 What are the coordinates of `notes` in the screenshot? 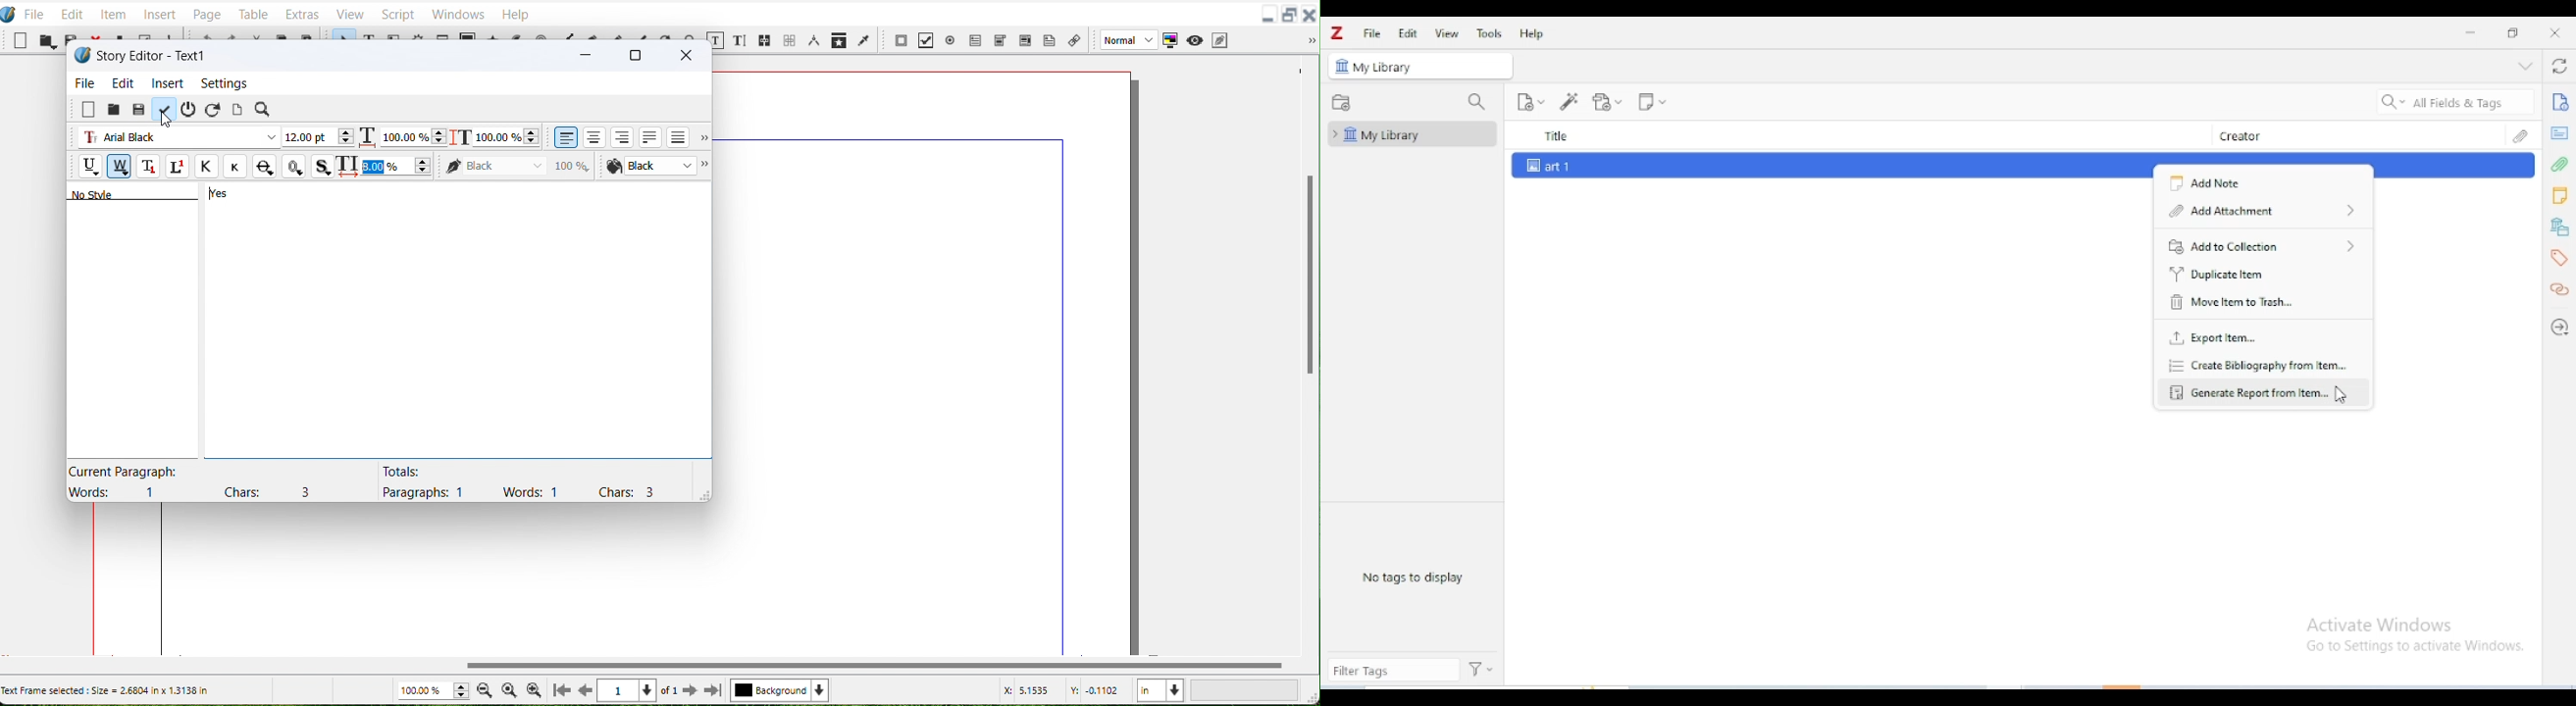 It's located at (2559, 196).